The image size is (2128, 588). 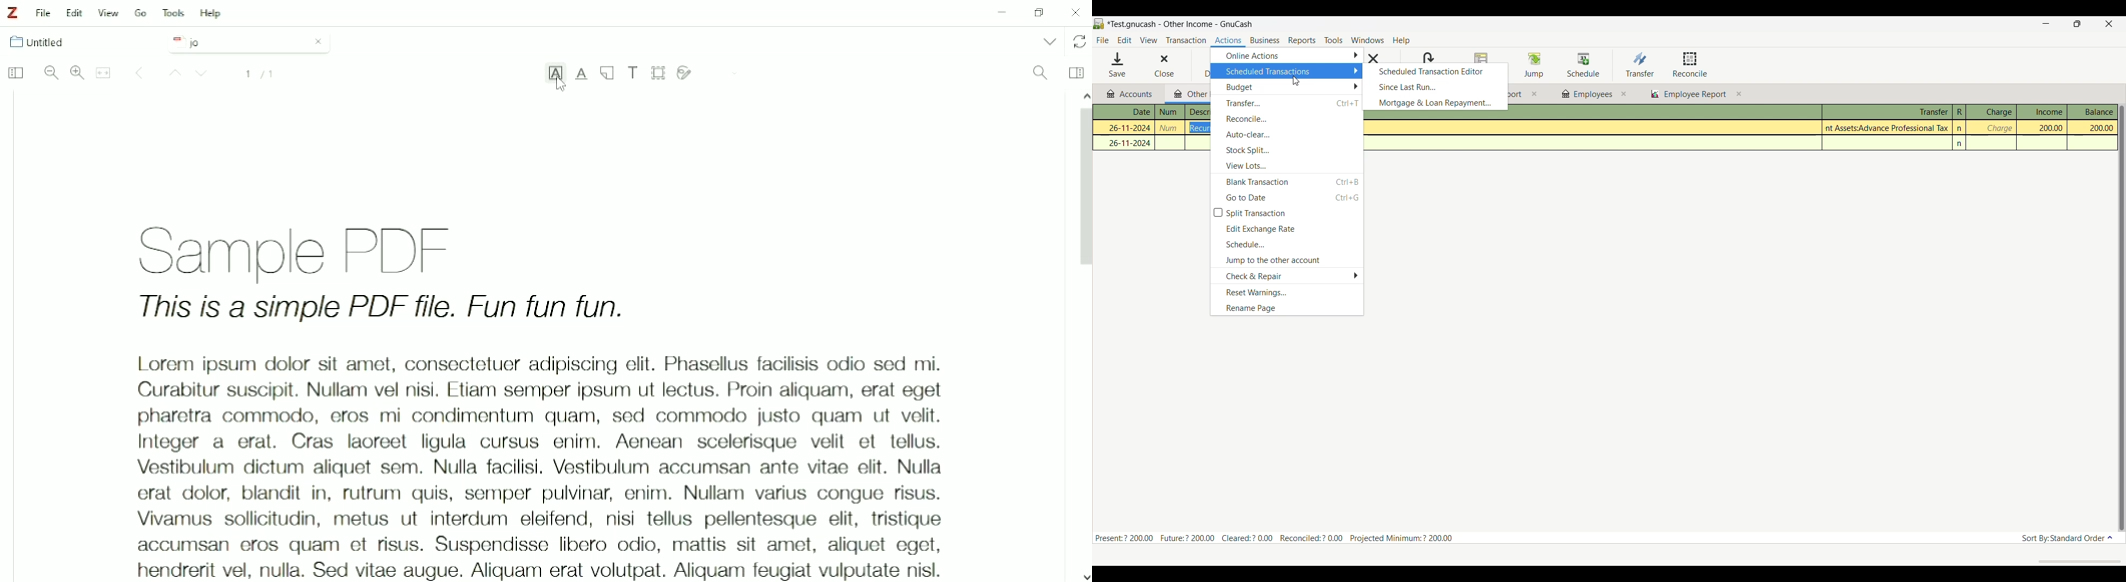 I want to click on View, so click(x=109, y=13).